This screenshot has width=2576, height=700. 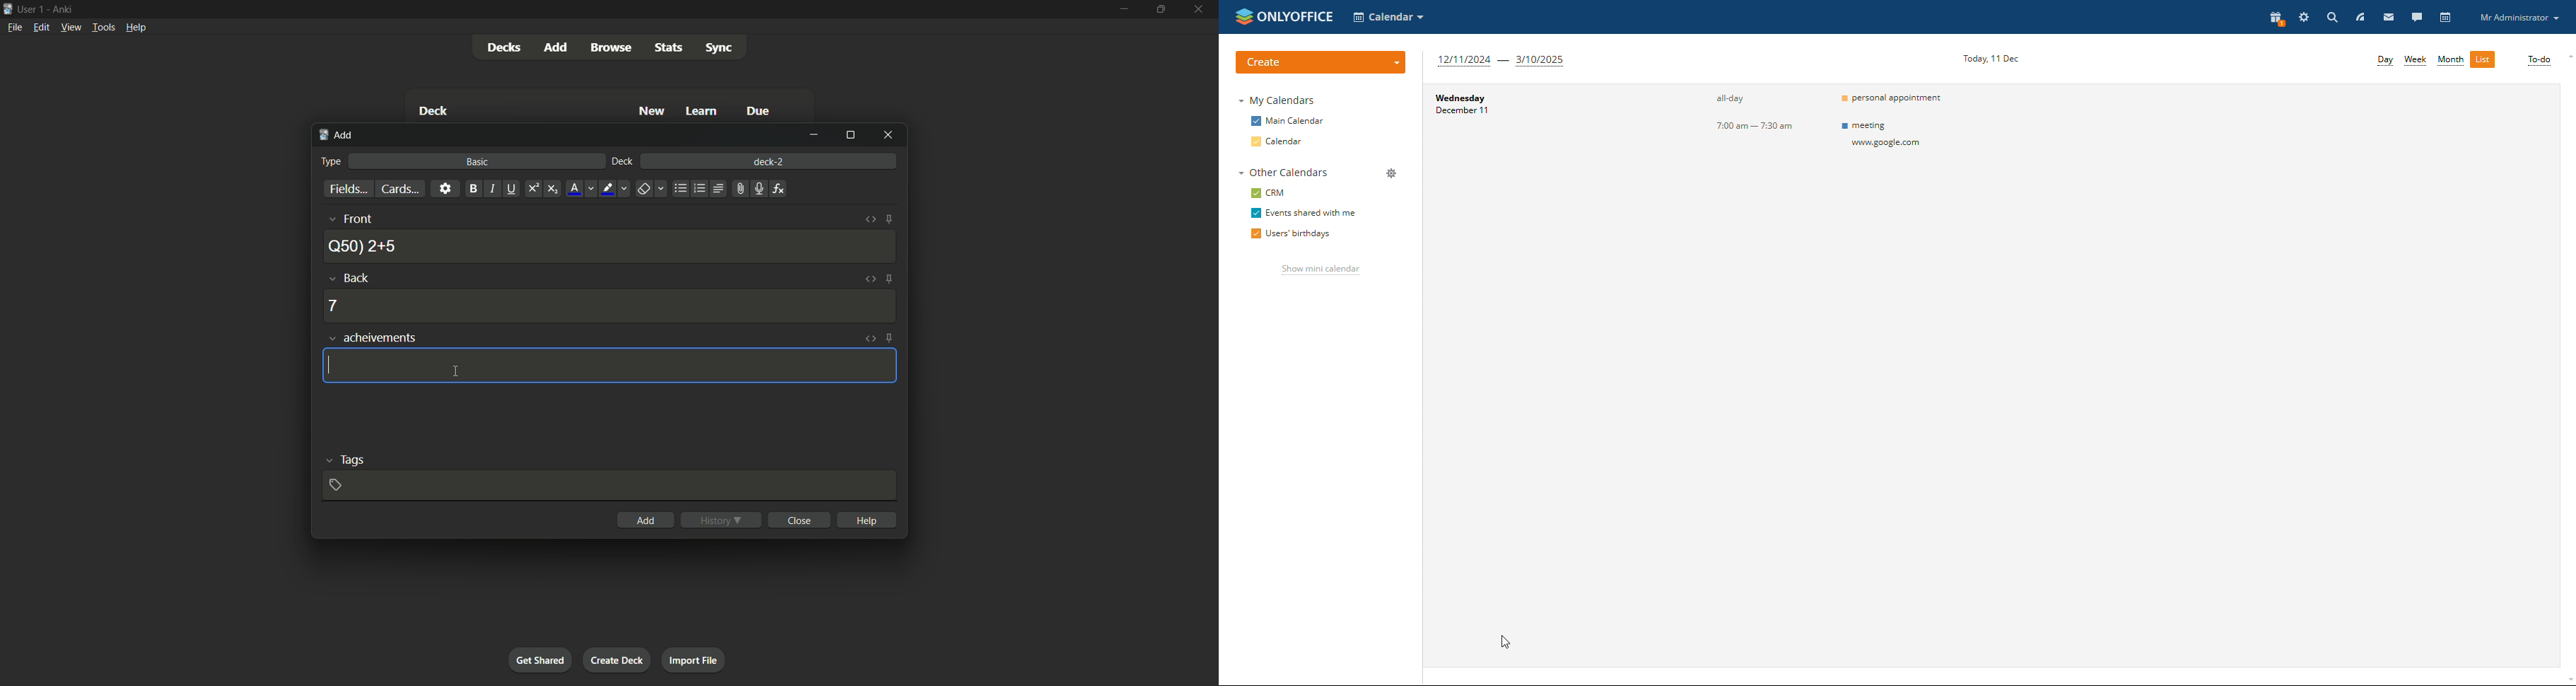 What do you see at coordinates (703, 111) in the screenshot?
I see `Learn` at bounding box center [703, 111].